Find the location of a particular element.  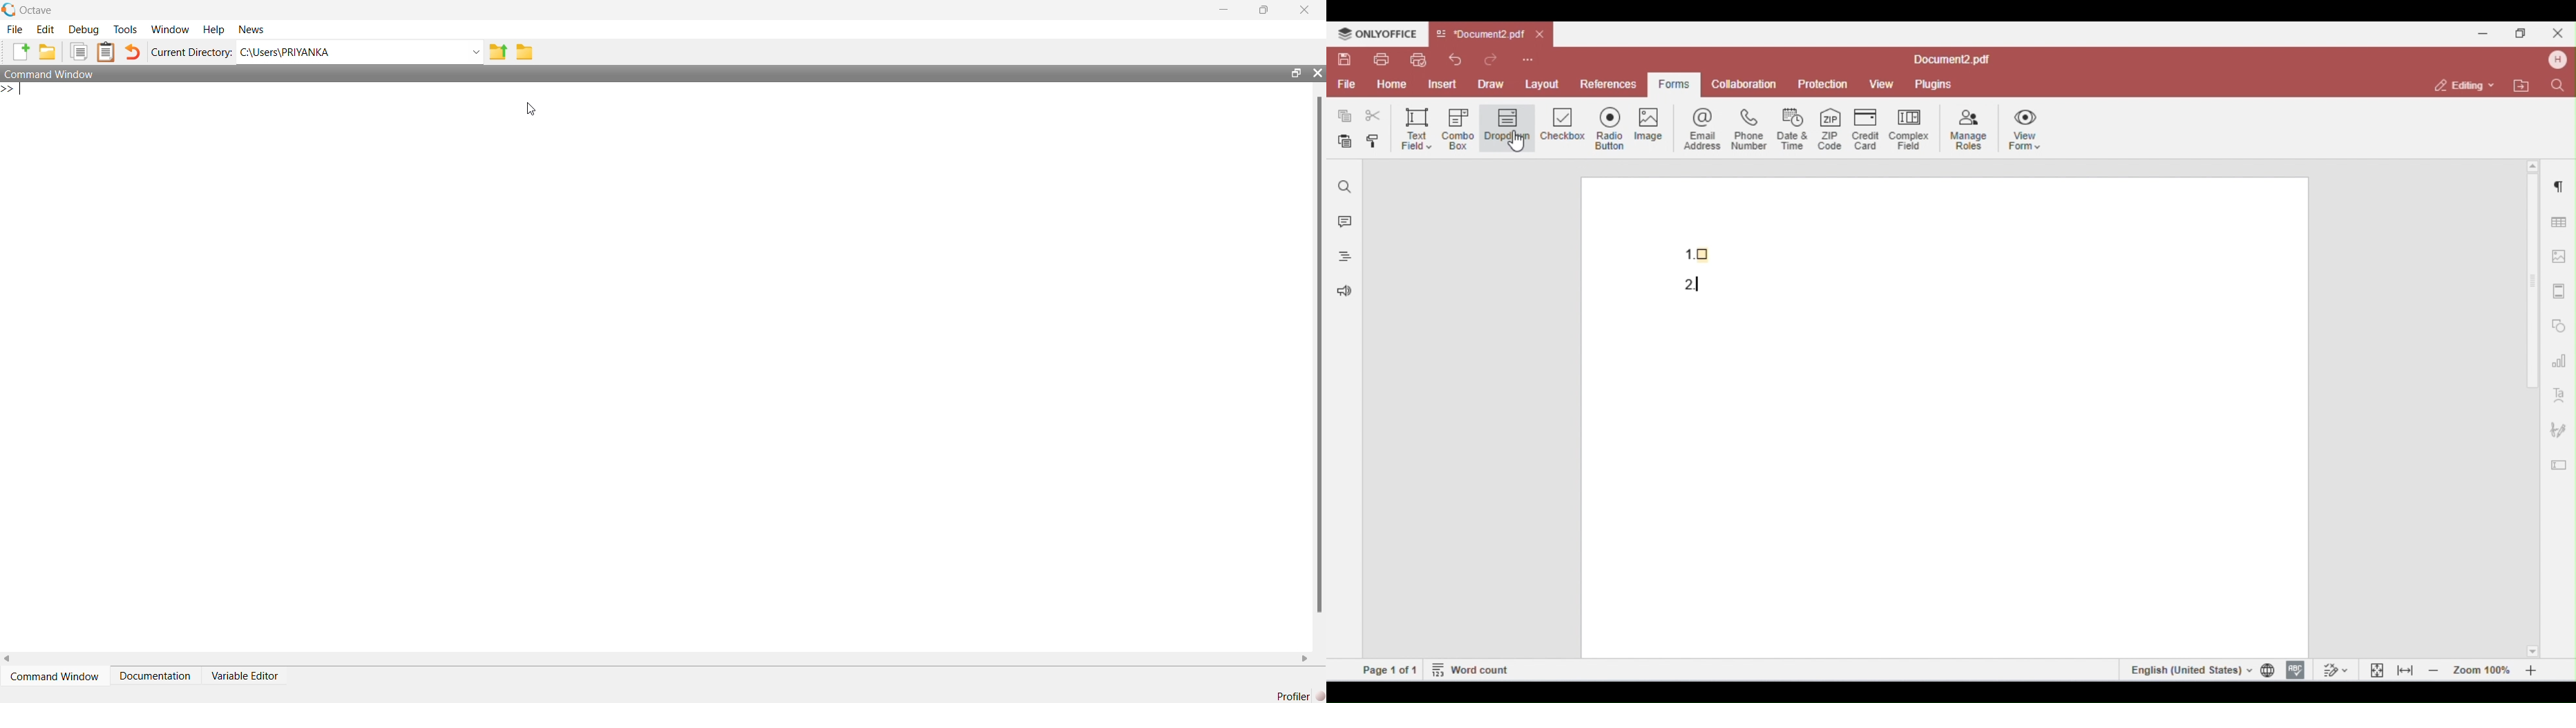

logo is located at coordinates (9, 10).